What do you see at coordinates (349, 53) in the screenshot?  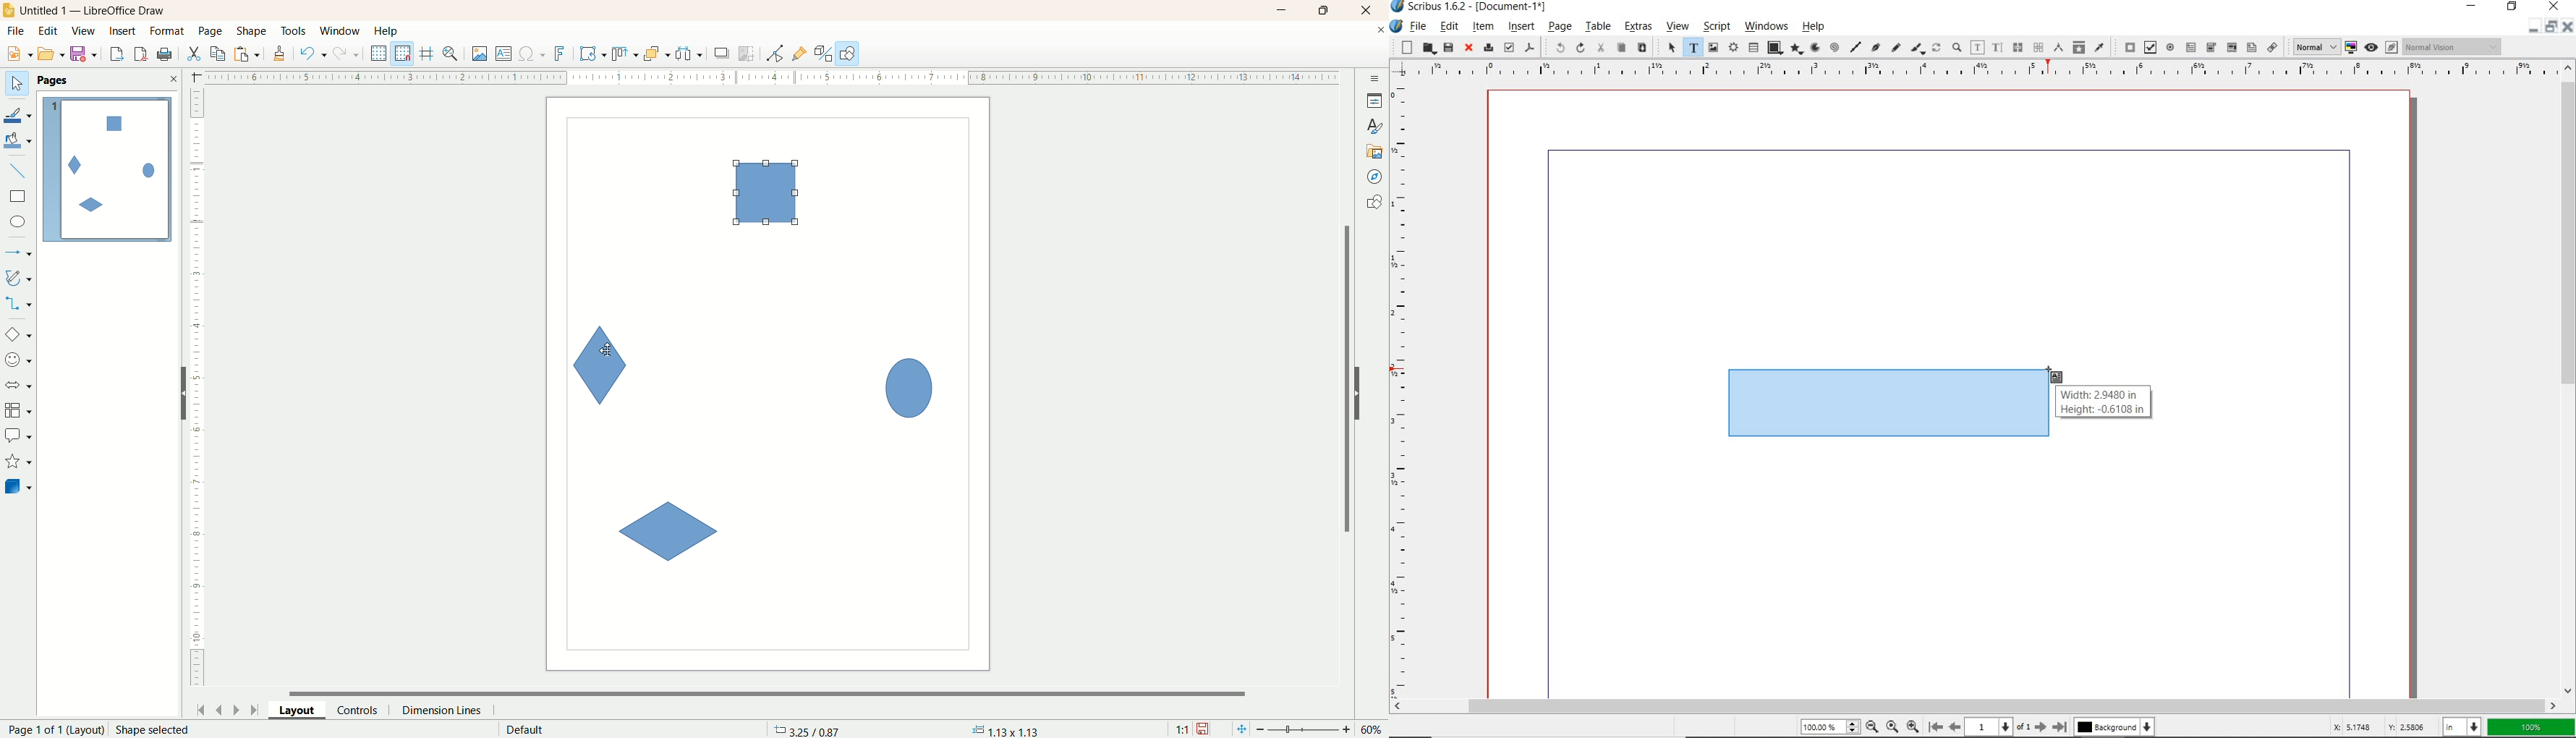 I see `redo` at bounding box center [349, 53].